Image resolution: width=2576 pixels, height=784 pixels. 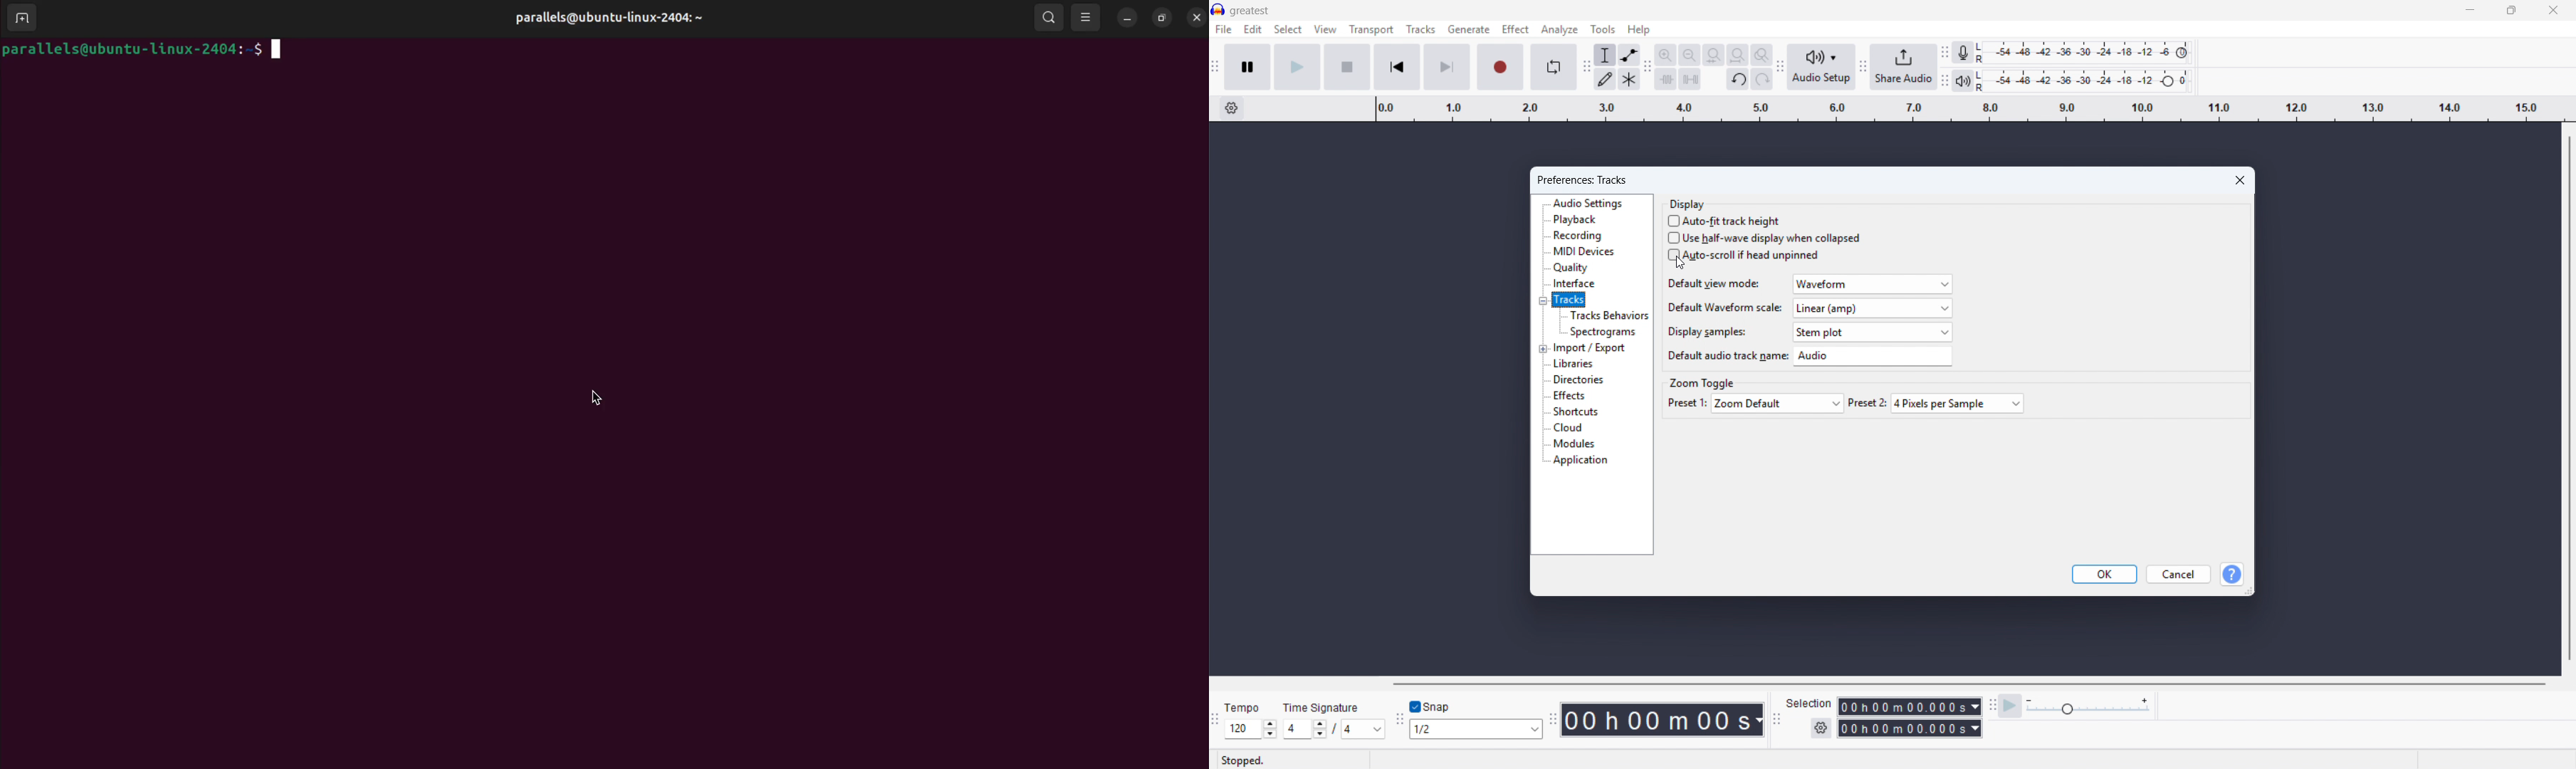 What do you see at coordinates (1602, 333) in the screenshot?
I see `Spectrograms ` at bounding box center [1602, 333].